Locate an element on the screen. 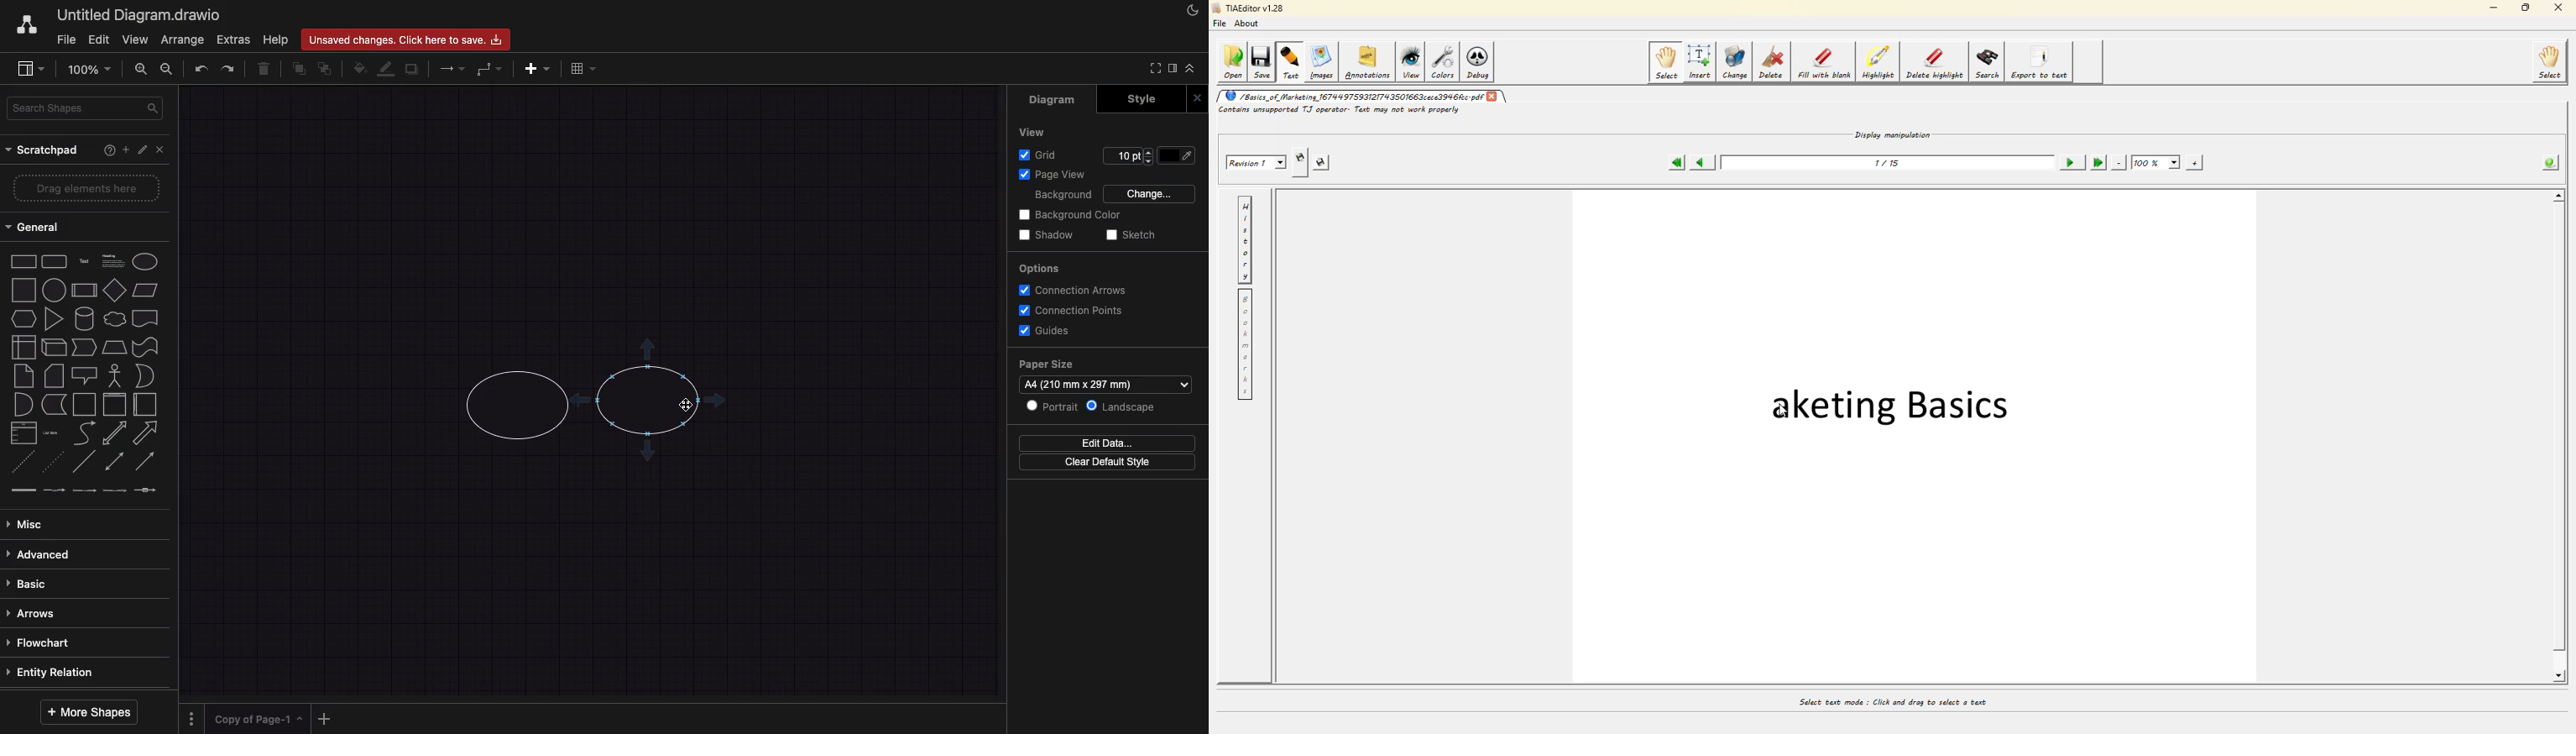 The height and width of the screenshot is (756, 2576). basic is located at coordinates (81, 586).